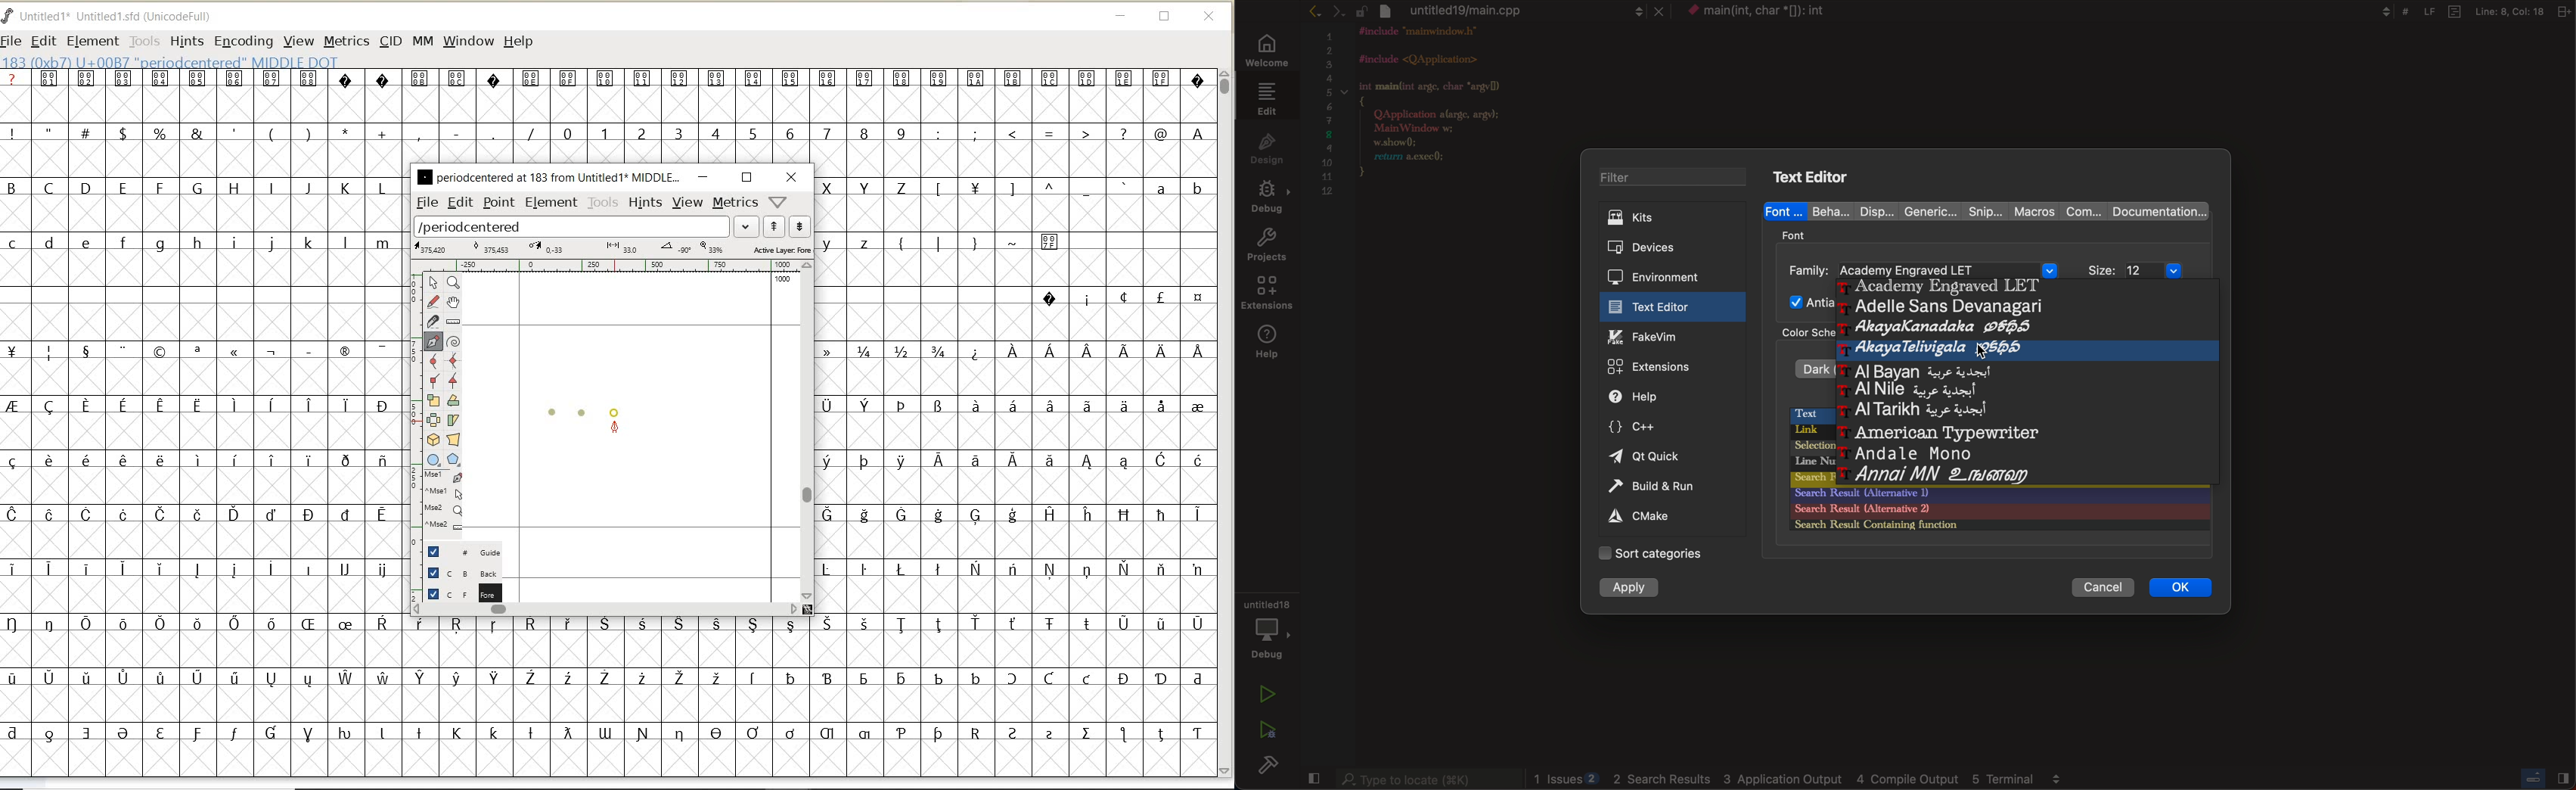 The image size is (2576, 812). Describe the element at coordinates (1210, 17) in the screenshot. I see `CLOSE` at that location.